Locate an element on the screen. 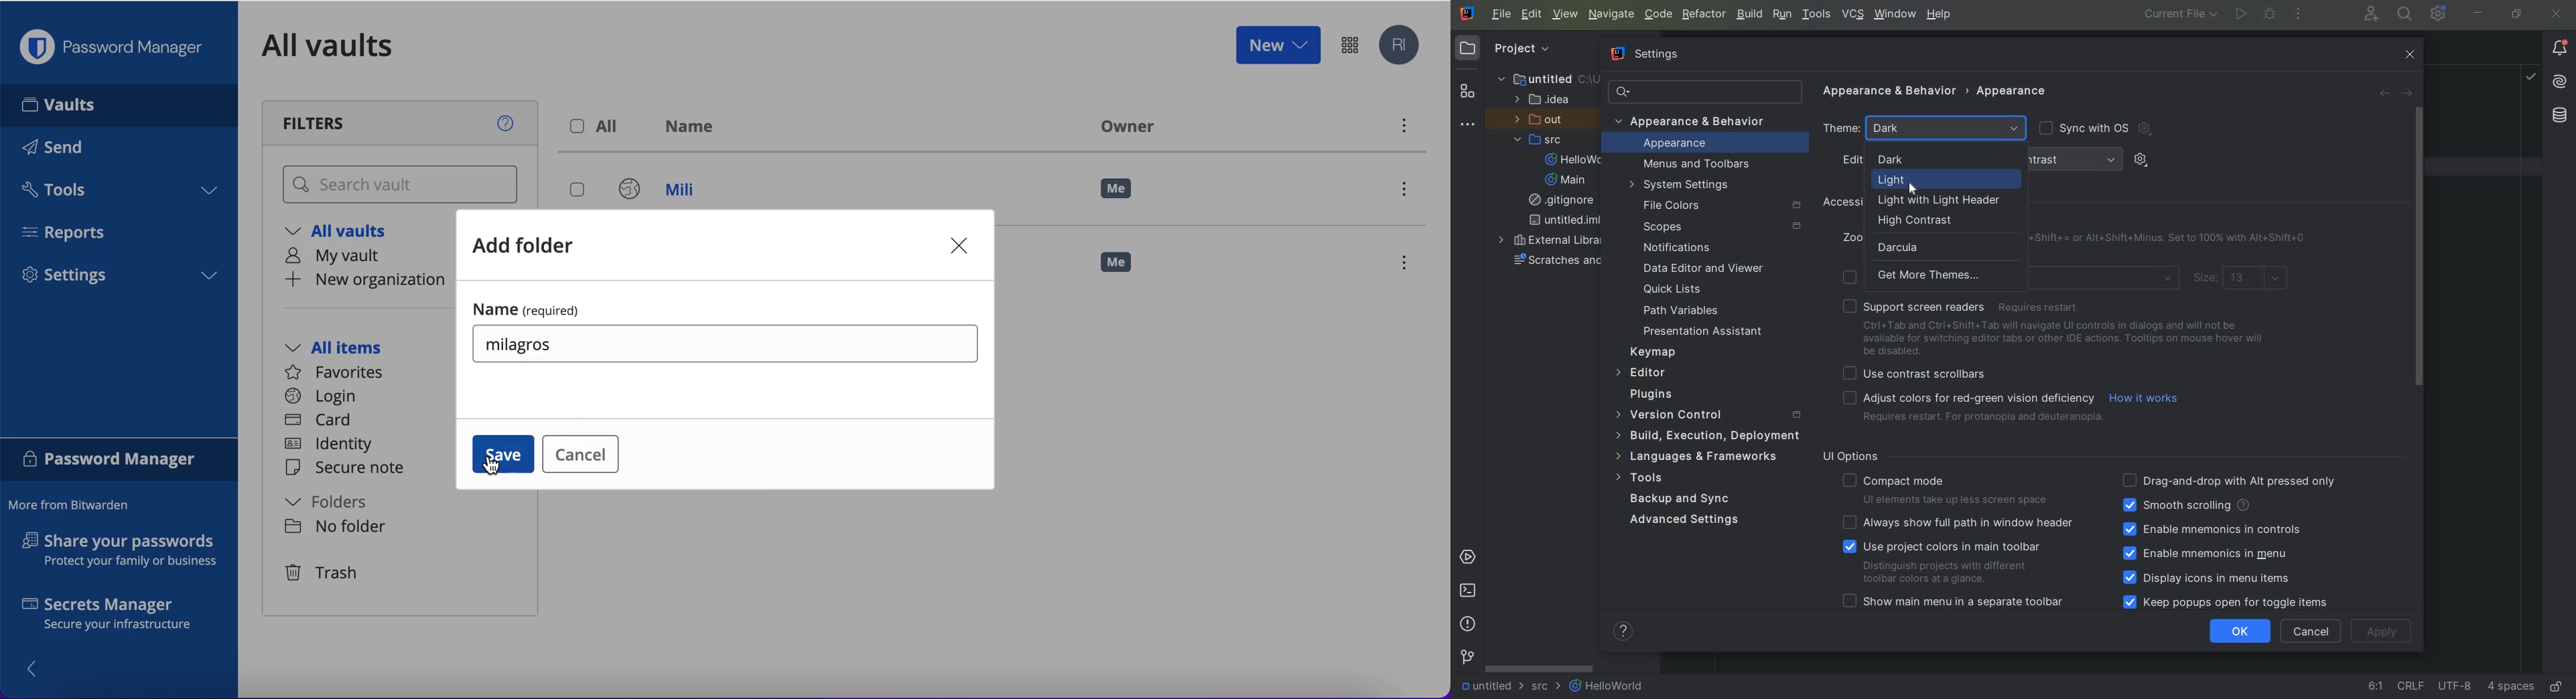 The image size is (2576, 700). my vault is located at coordinates (343, 256).